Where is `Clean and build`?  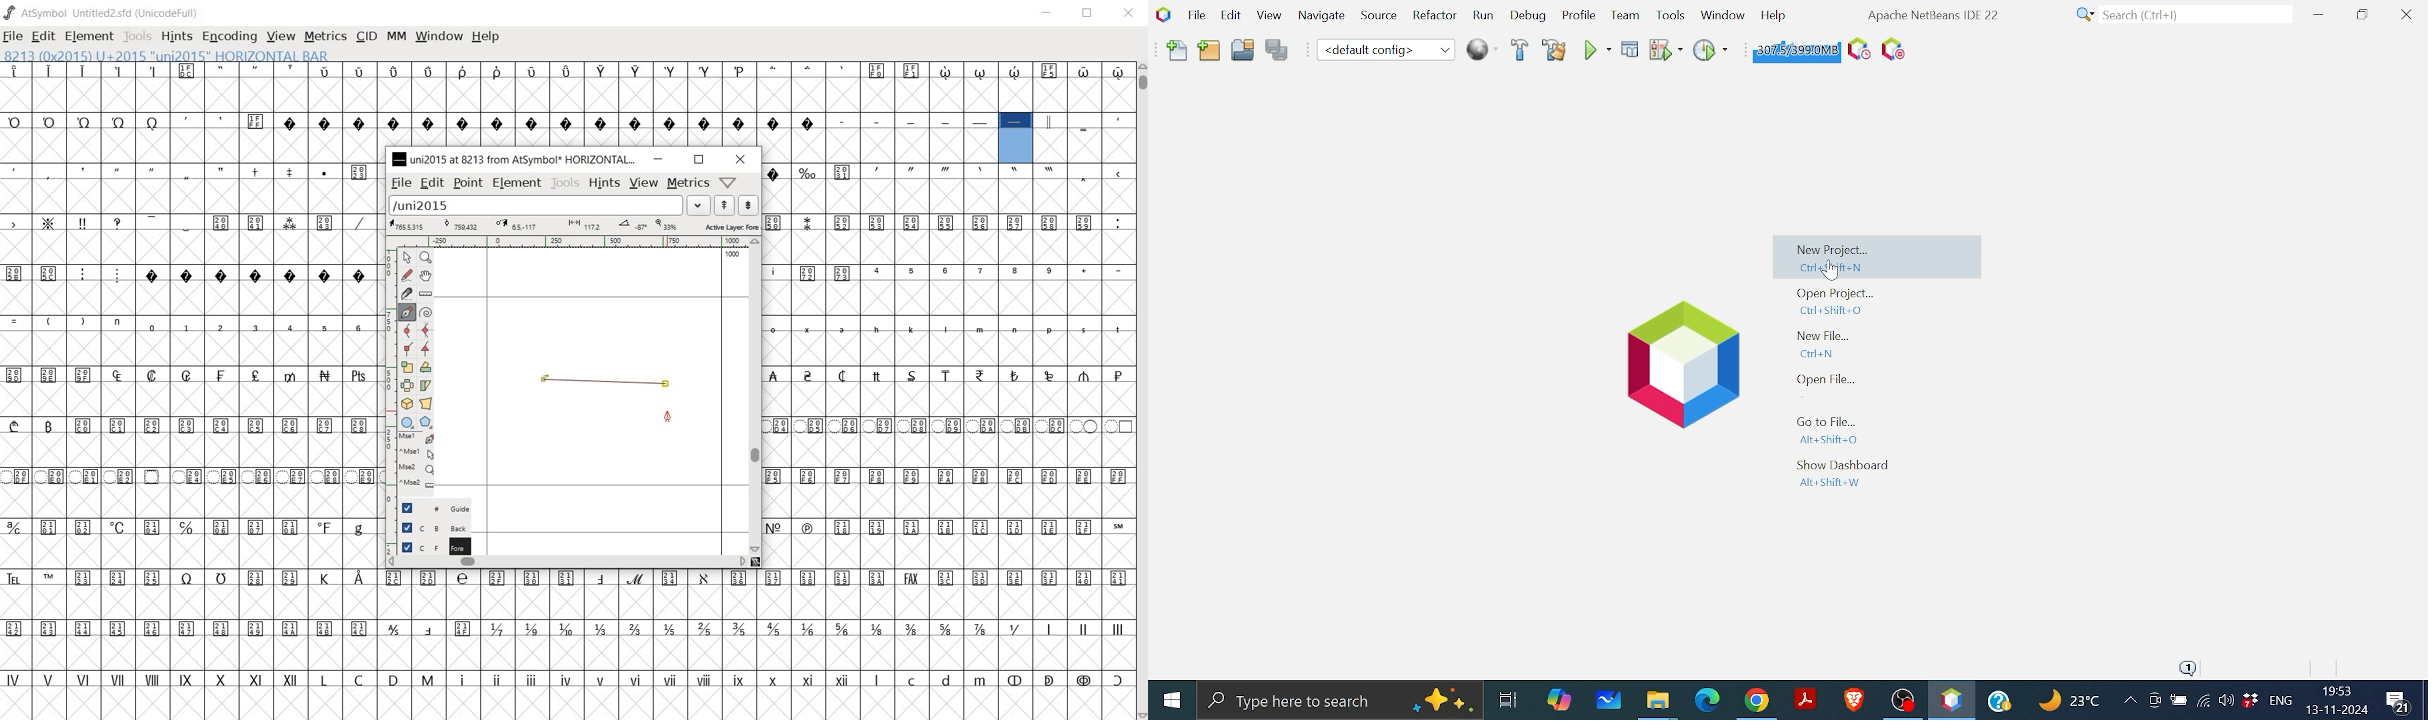
Clean and build is located at coordinates (1554, 50).